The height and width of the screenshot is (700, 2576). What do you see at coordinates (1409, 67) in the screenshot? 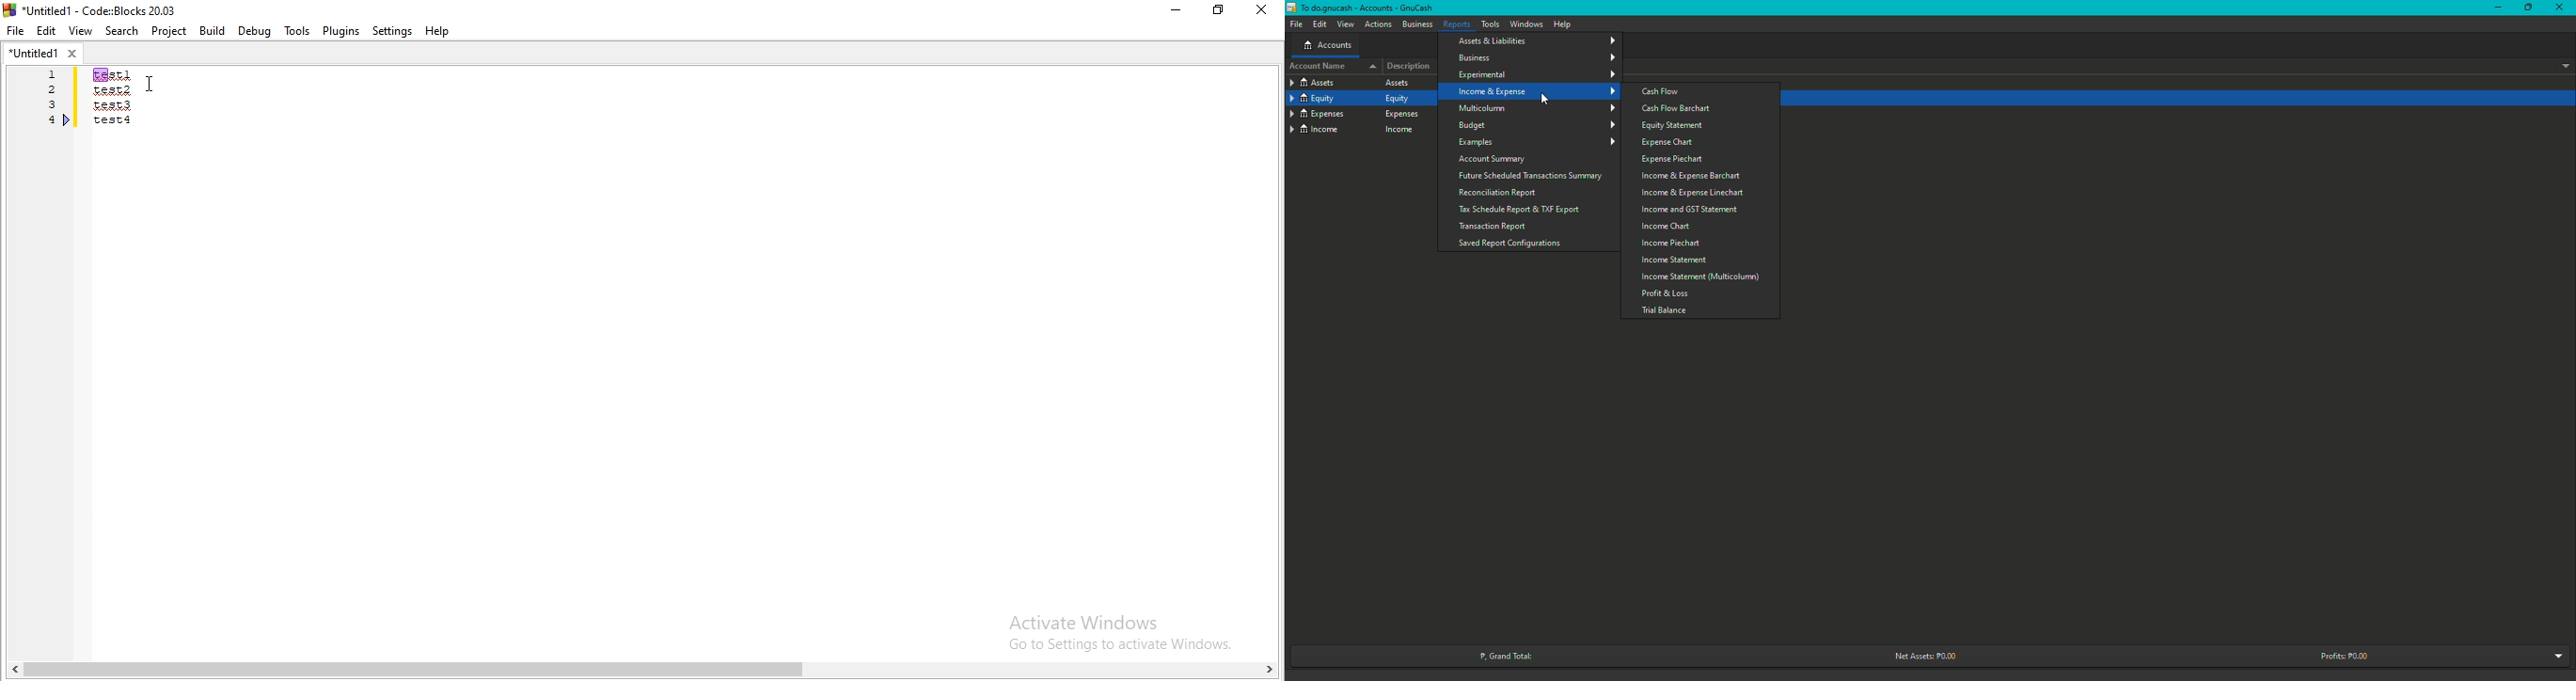
I see `Description` at bounding box center [1409, 67].